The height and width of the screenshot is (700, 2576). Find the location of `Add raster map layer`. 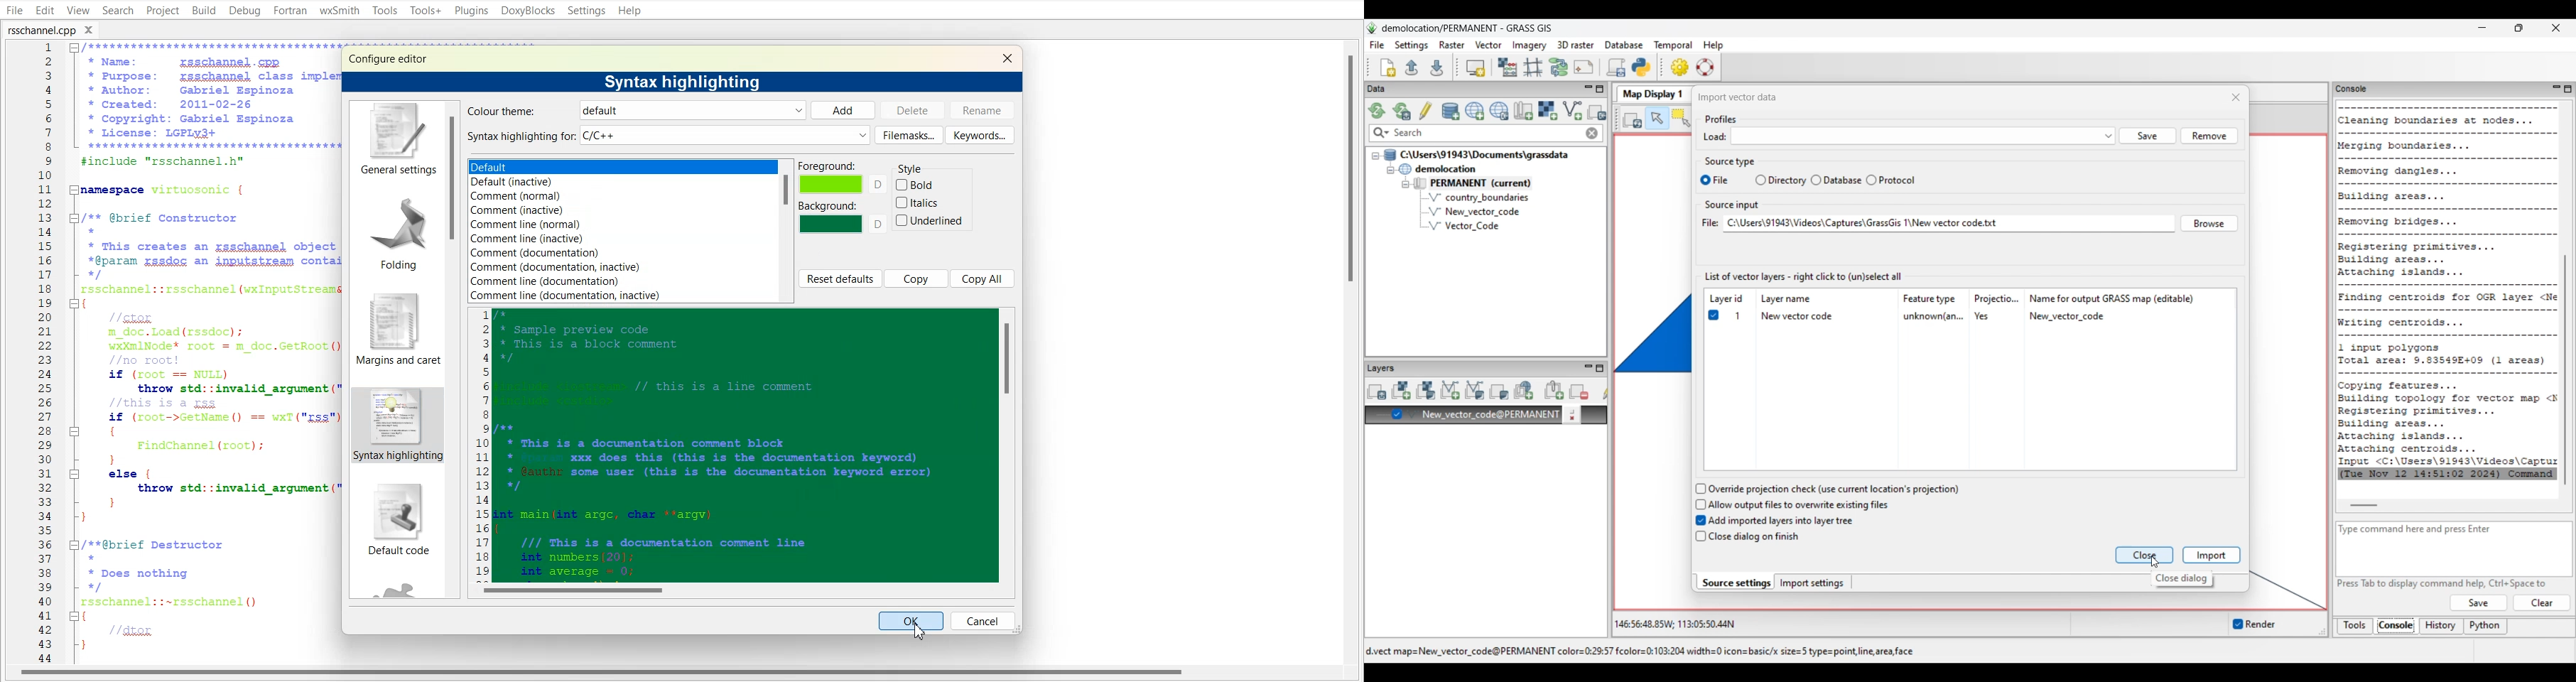

Add raster map layer is located at coordinates (1401, 390).